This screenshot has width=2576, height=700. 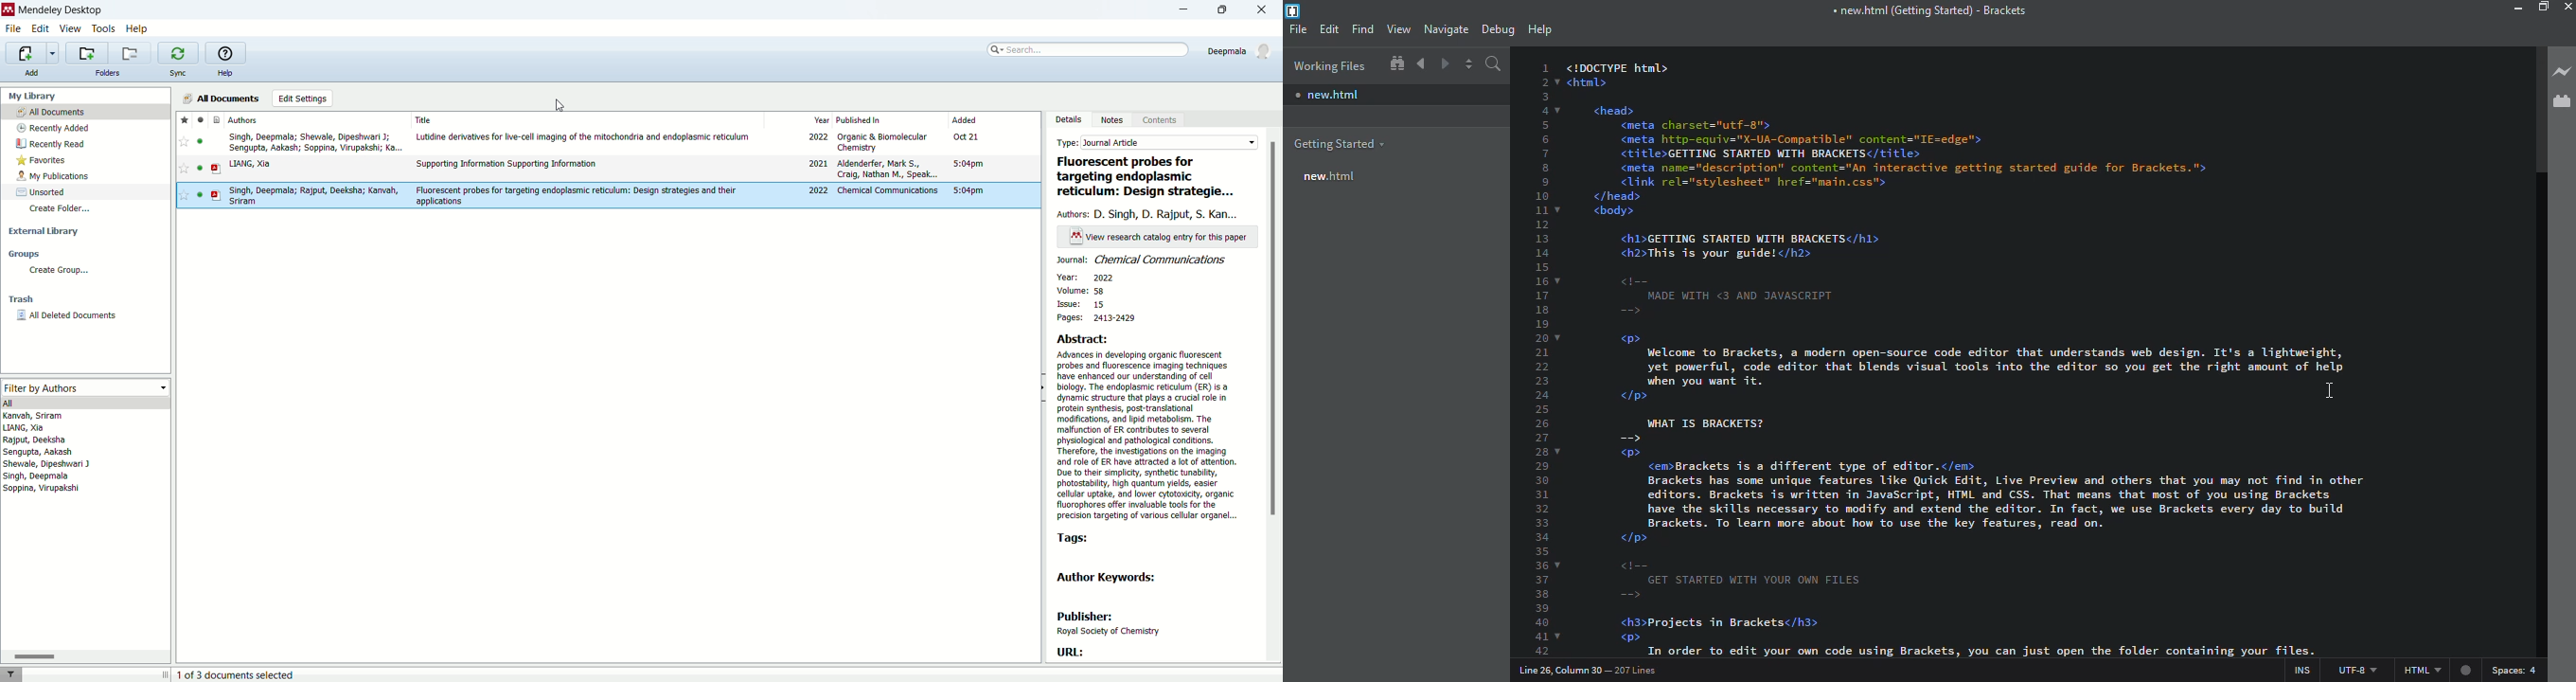 What do you see at coordinates (21, 301) in the screenshot?
I see `trash` at bounding box center [21, 301].